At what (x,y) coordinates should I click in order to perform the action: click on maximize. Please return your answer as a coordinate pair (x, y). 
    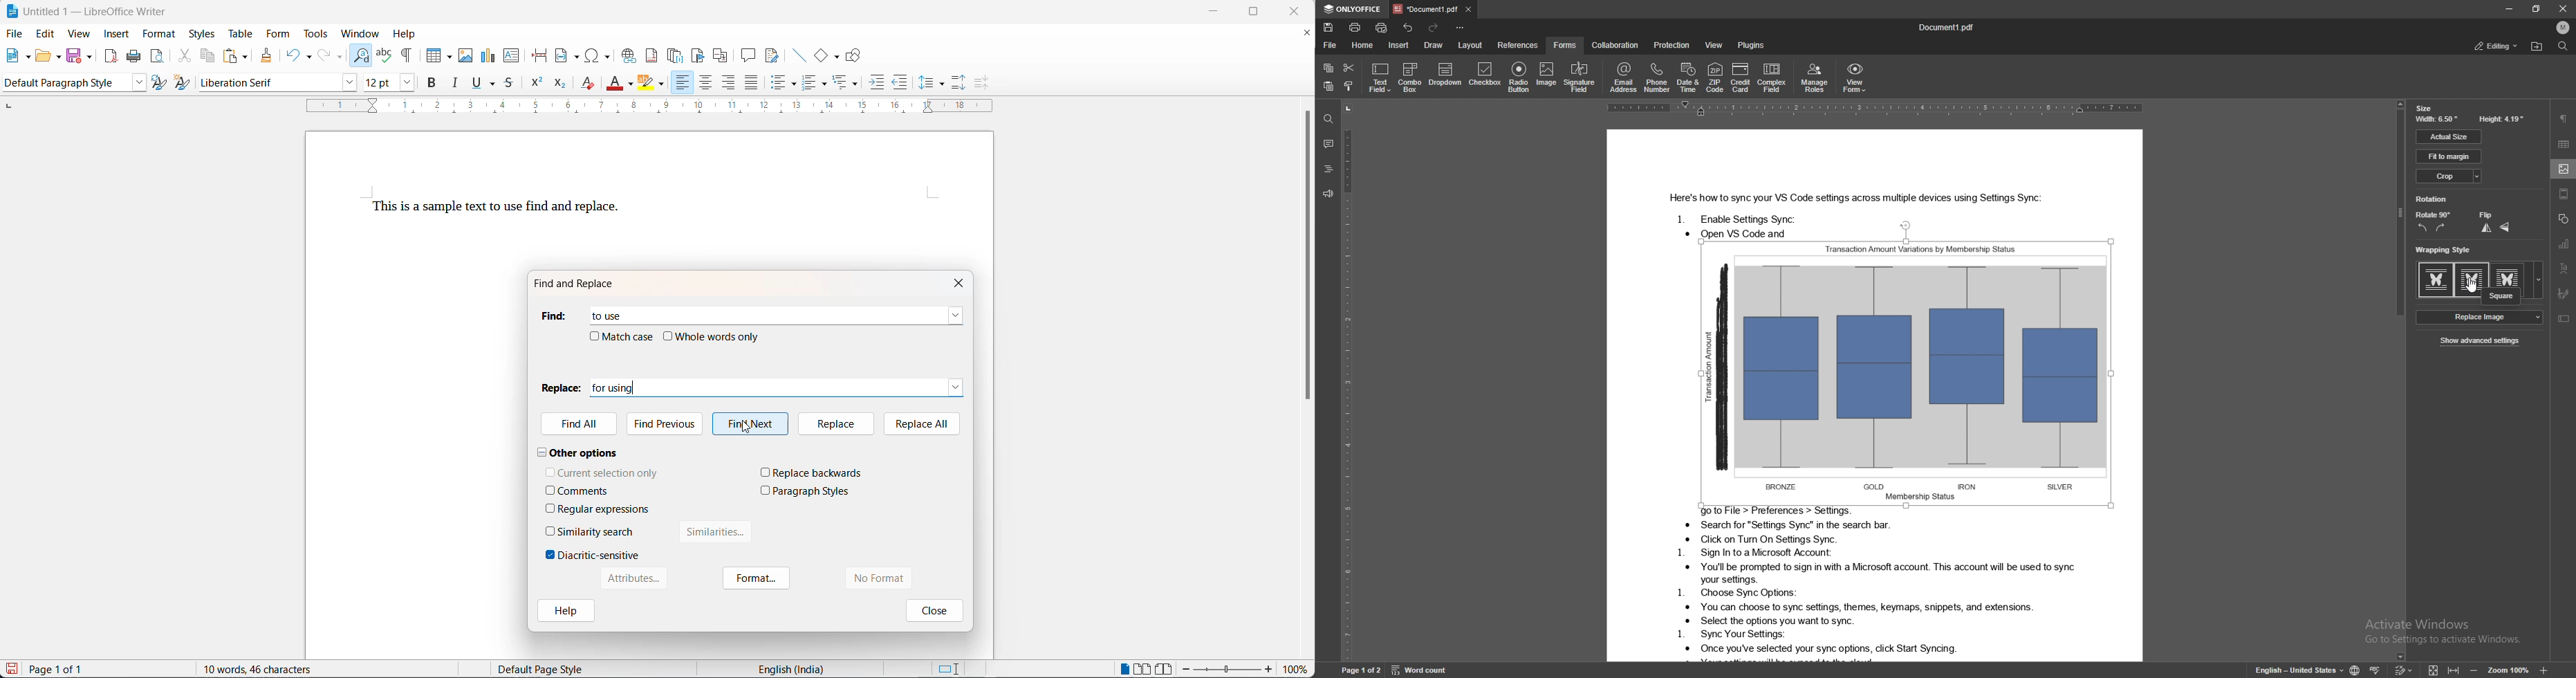
    Looking at the image, I should click on (1263, 13).